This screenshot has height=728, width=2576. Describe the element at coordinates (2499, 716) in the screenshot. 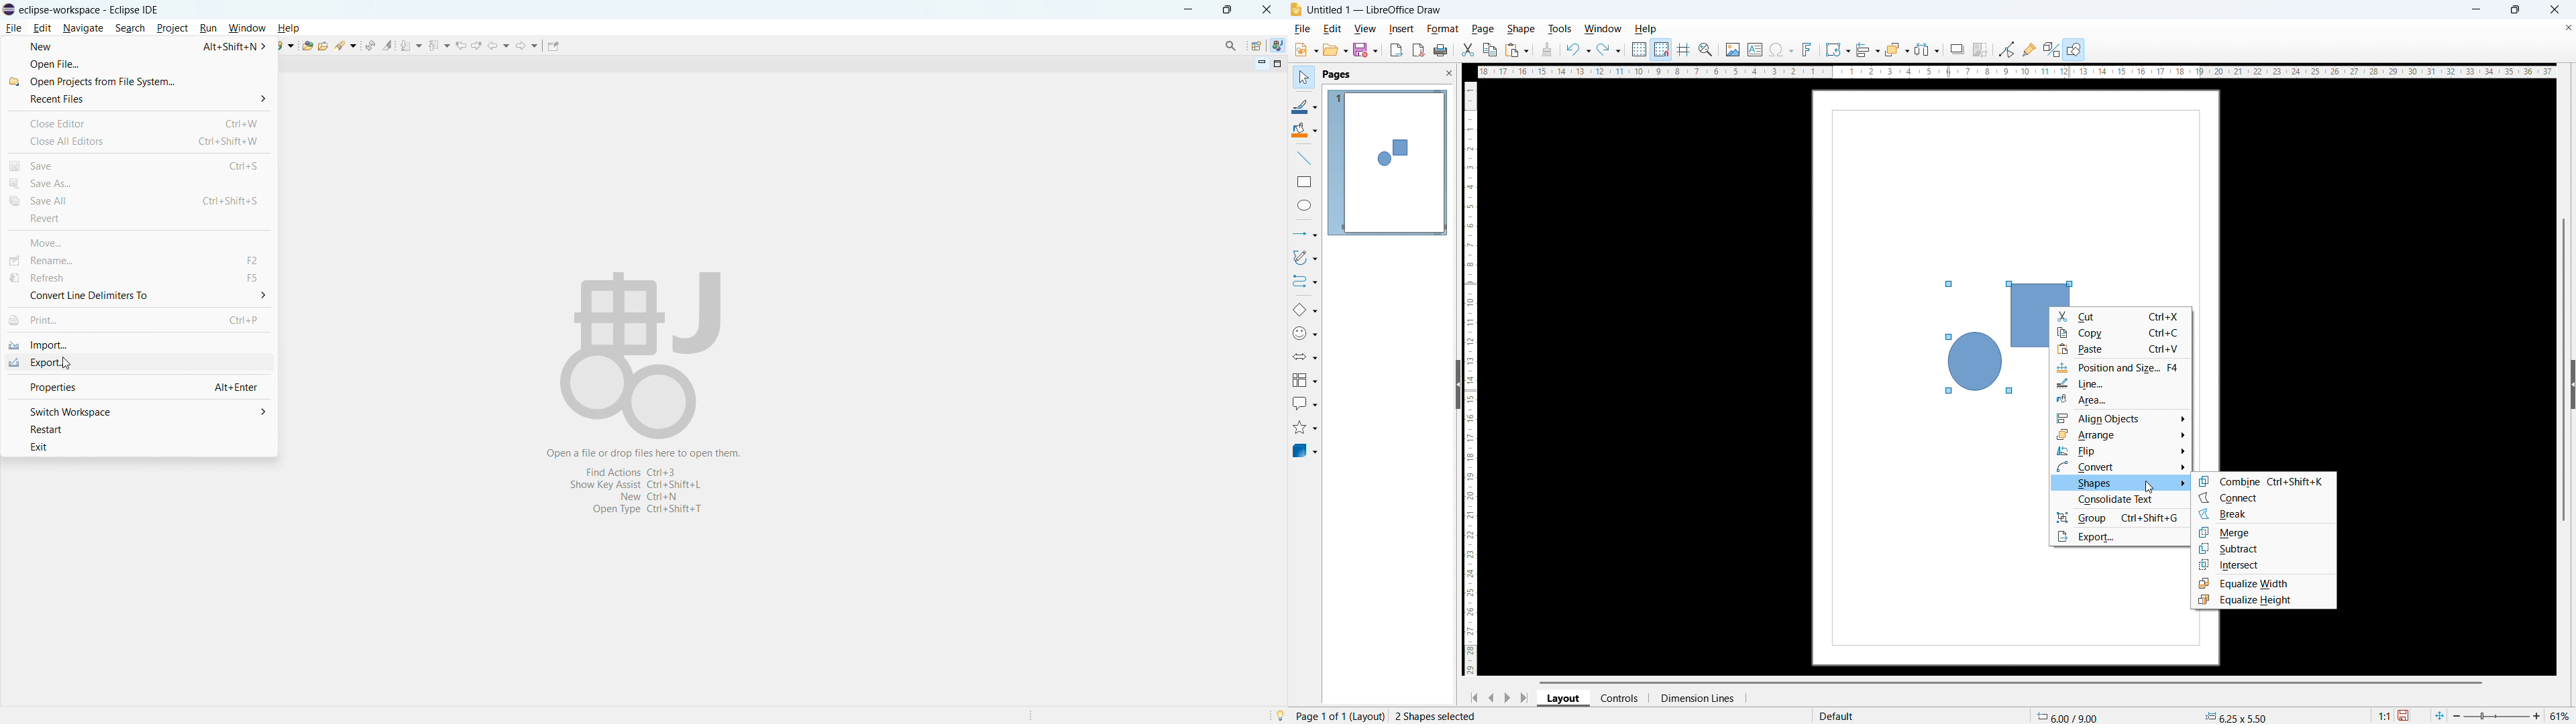

I see `zoom slider` at that location.